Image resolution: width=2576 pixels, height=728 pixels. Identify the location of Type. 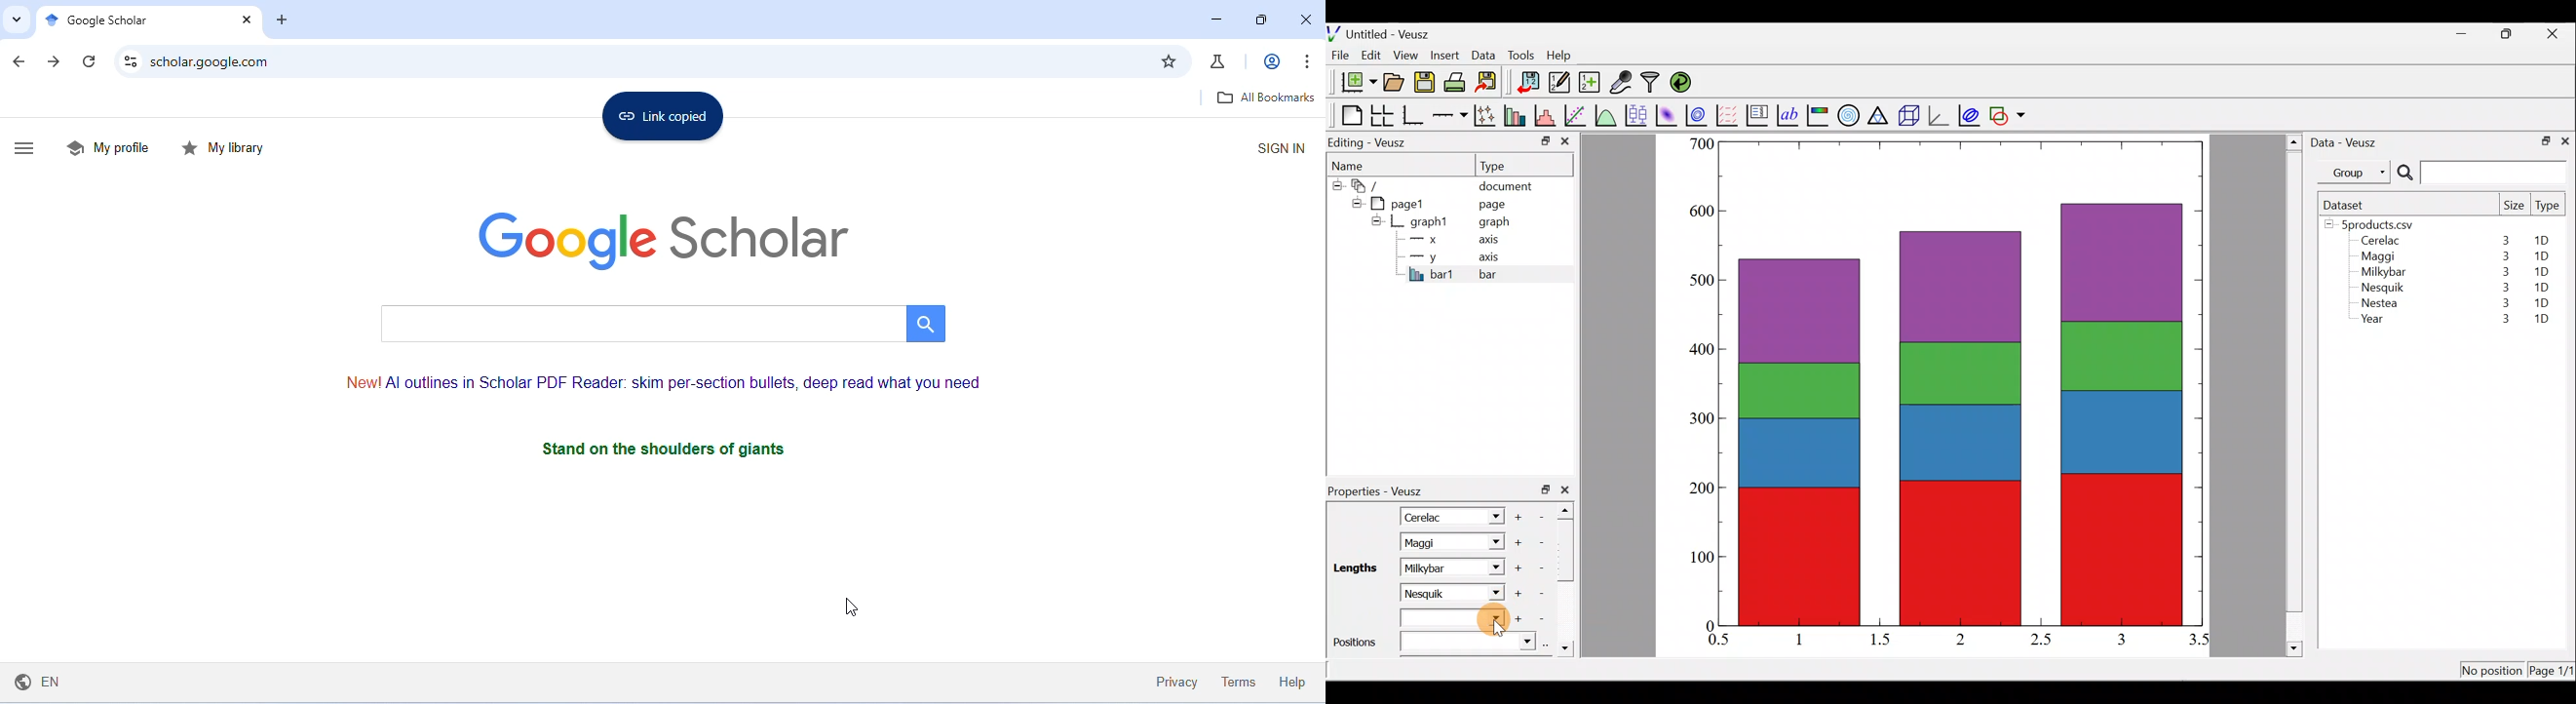
(2549, 209).